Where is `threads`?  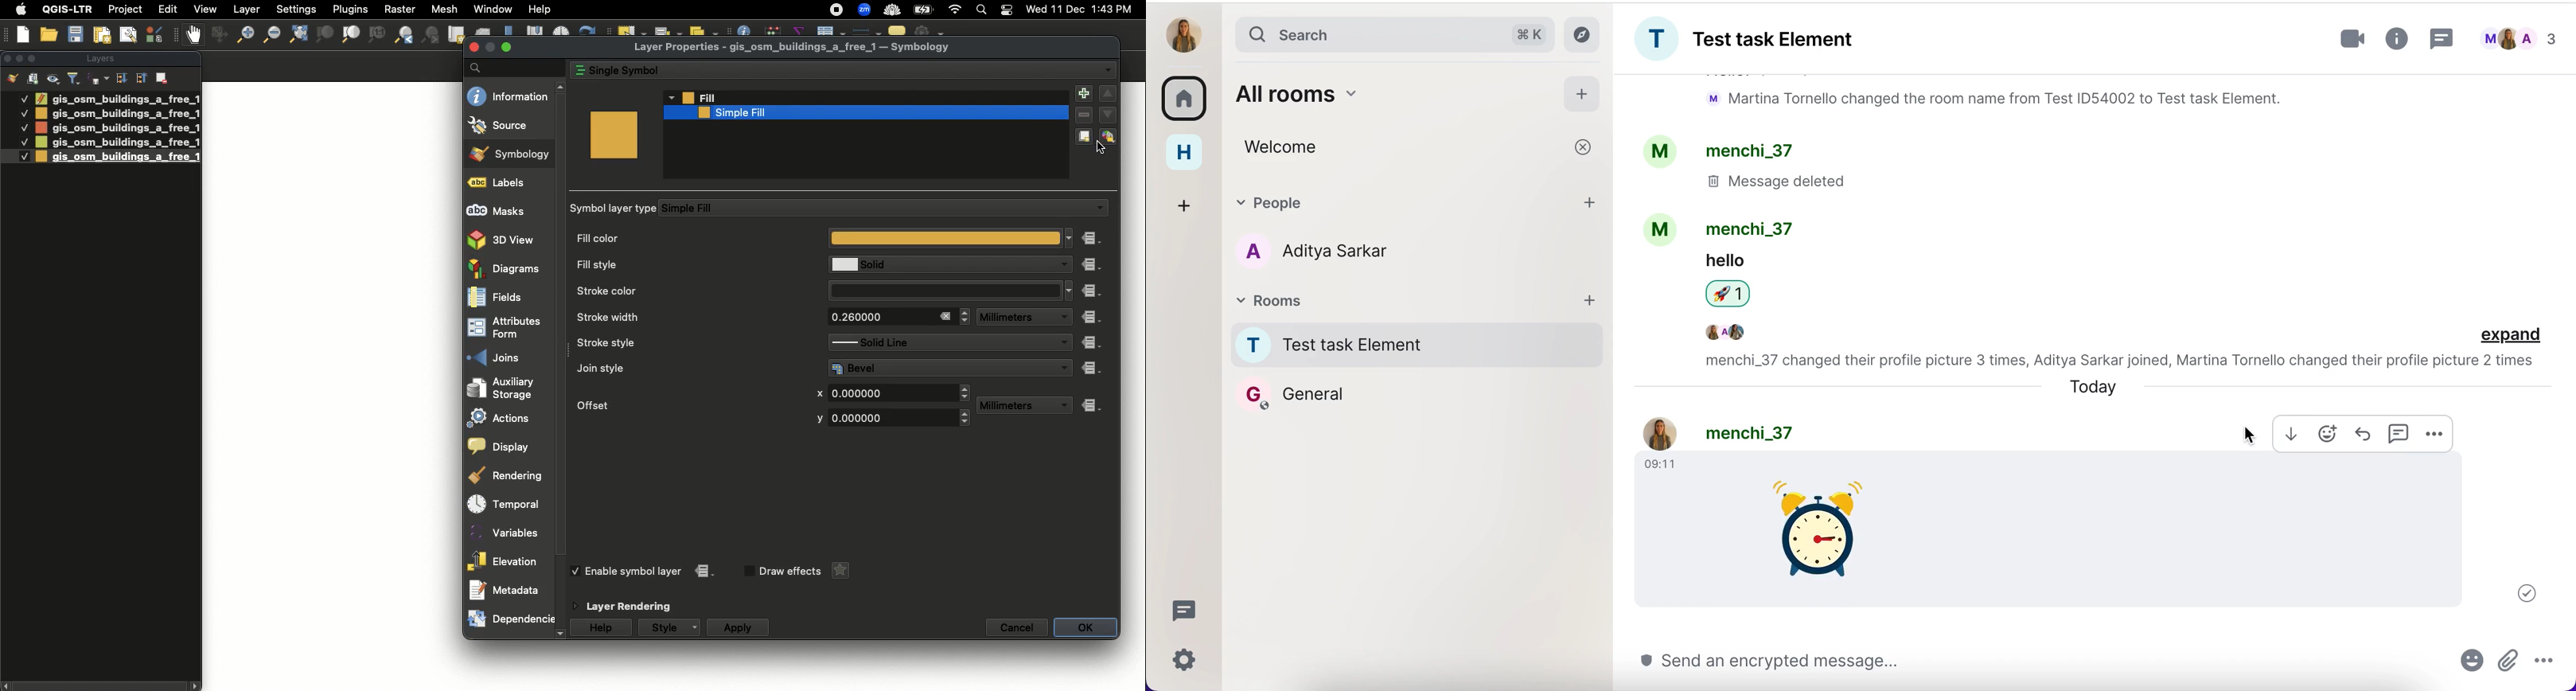
threads is located at coordinates (1185, 609).